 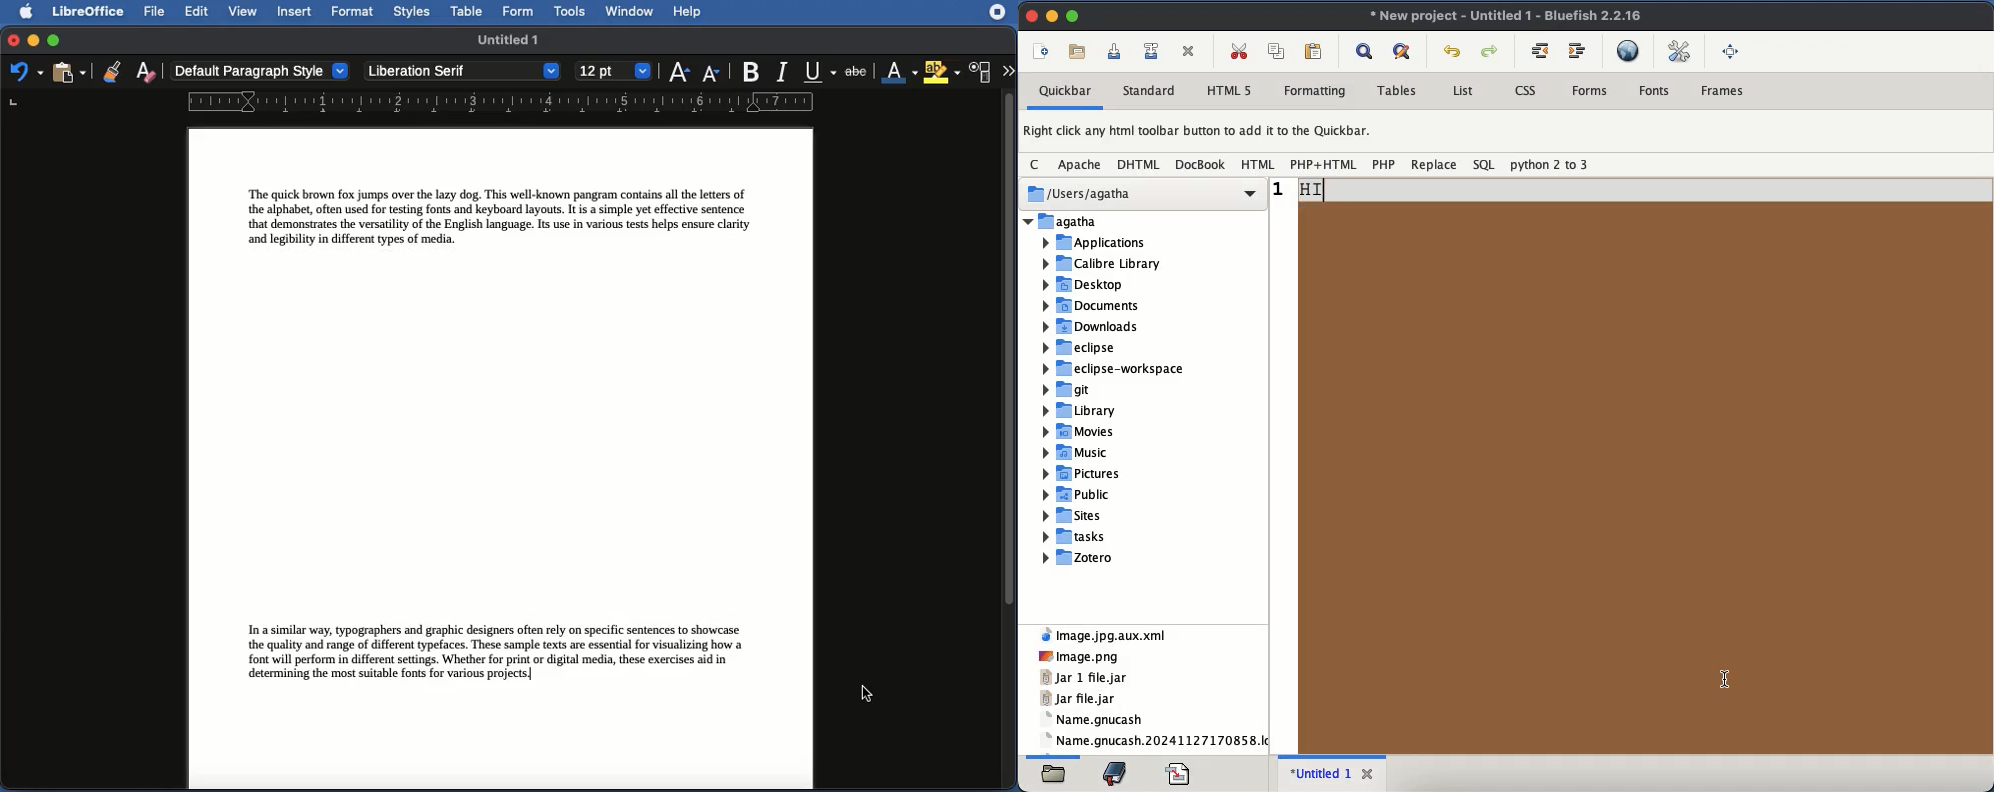 I want to click on Calibre Library, so click(x=1103, y=264).